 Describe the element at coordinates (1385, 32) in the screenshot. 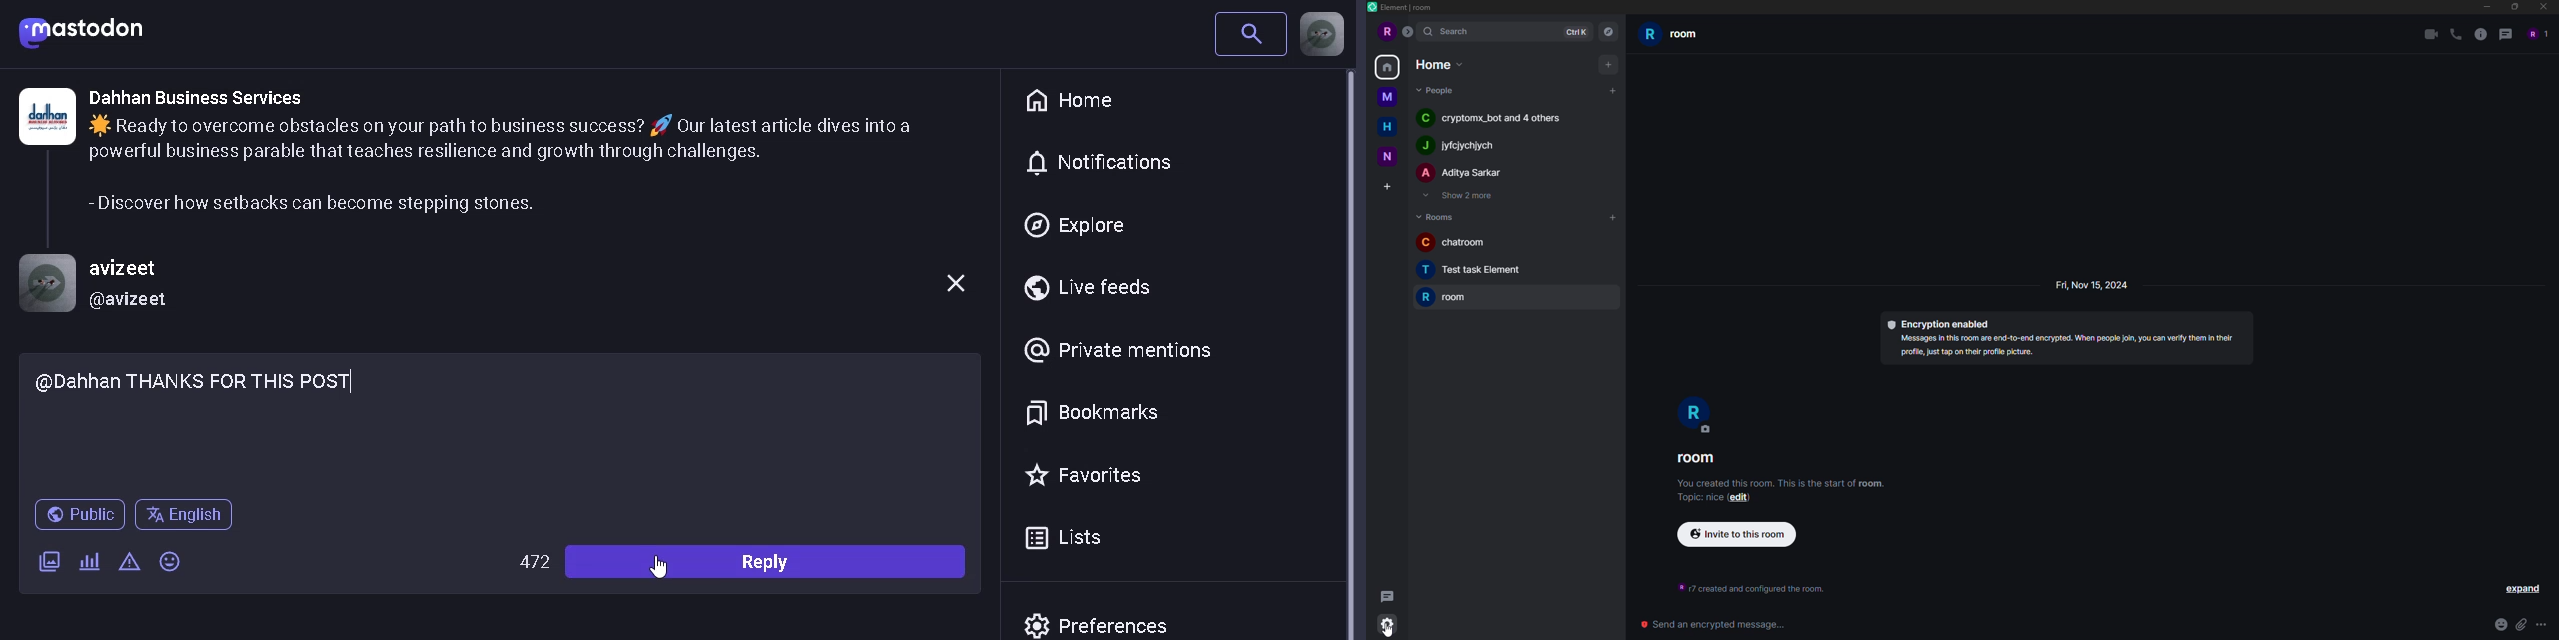

I see `profile` at that location.